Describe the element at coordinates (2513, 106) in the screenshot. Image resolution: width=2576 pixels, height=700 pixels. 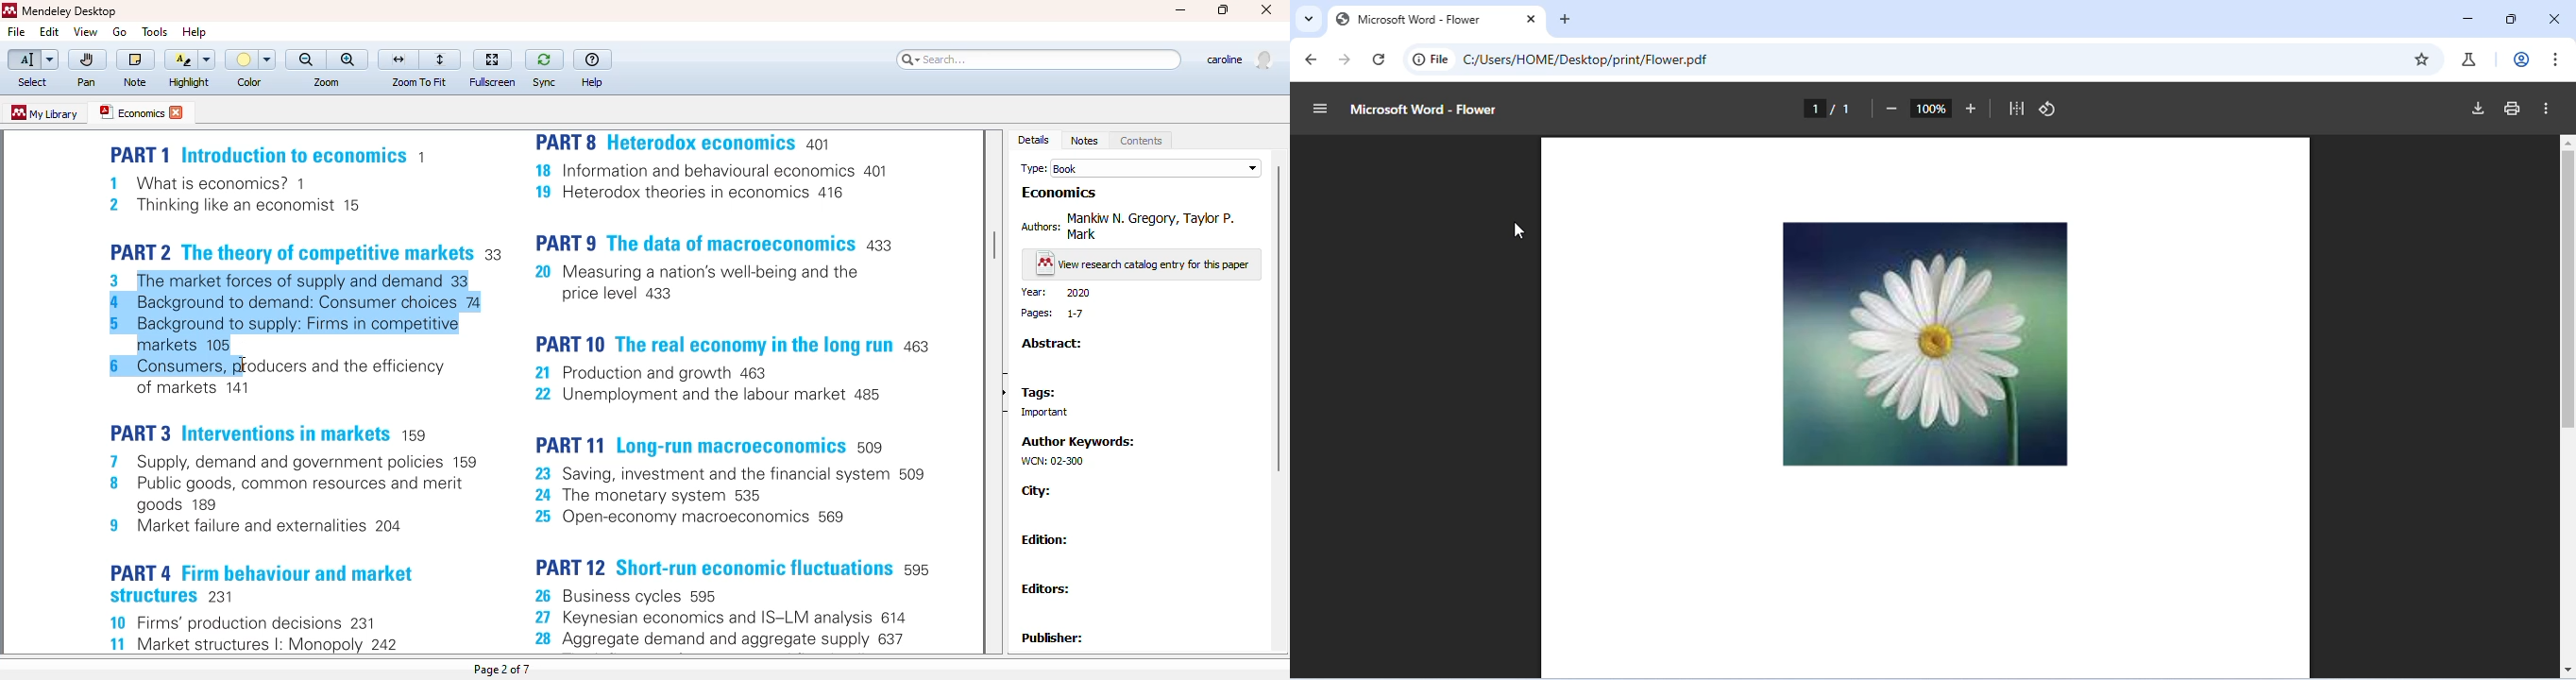
I see `print` at that location.